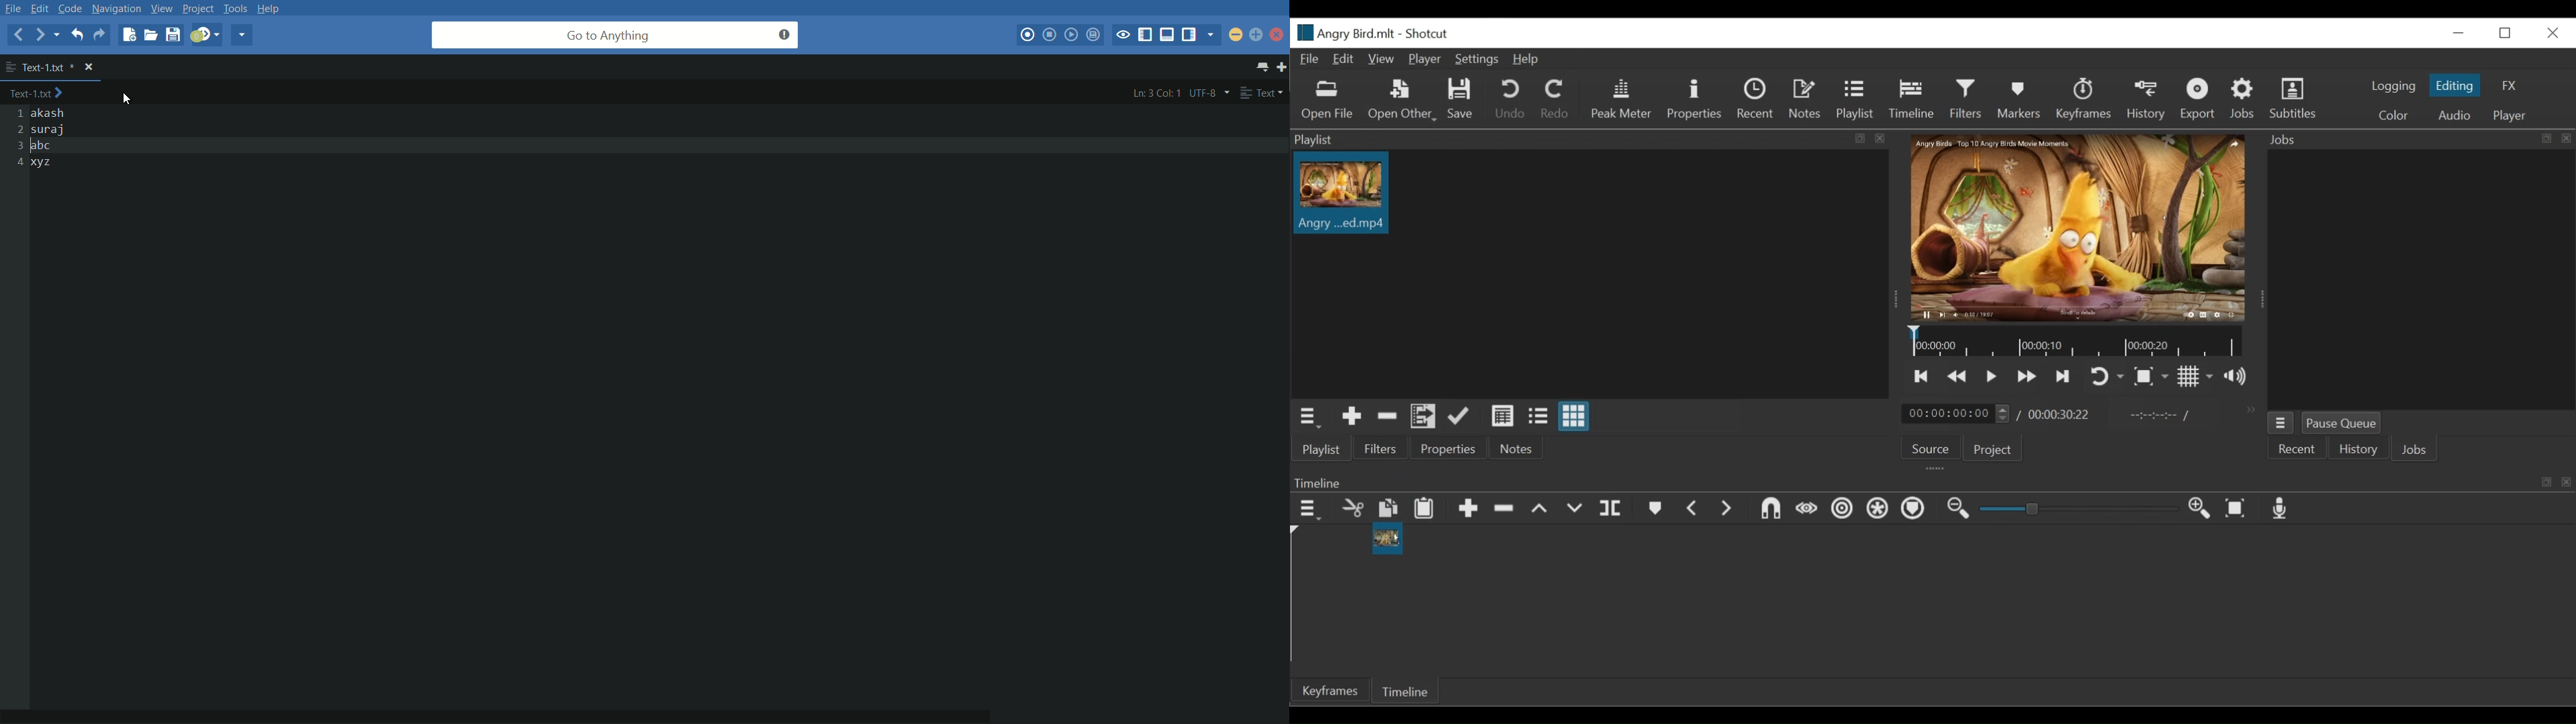 The width and height of the screenshot is (2576, 728). Describe the element at coordinates (2356, 449) in the screenshot. I see `History` at that location.